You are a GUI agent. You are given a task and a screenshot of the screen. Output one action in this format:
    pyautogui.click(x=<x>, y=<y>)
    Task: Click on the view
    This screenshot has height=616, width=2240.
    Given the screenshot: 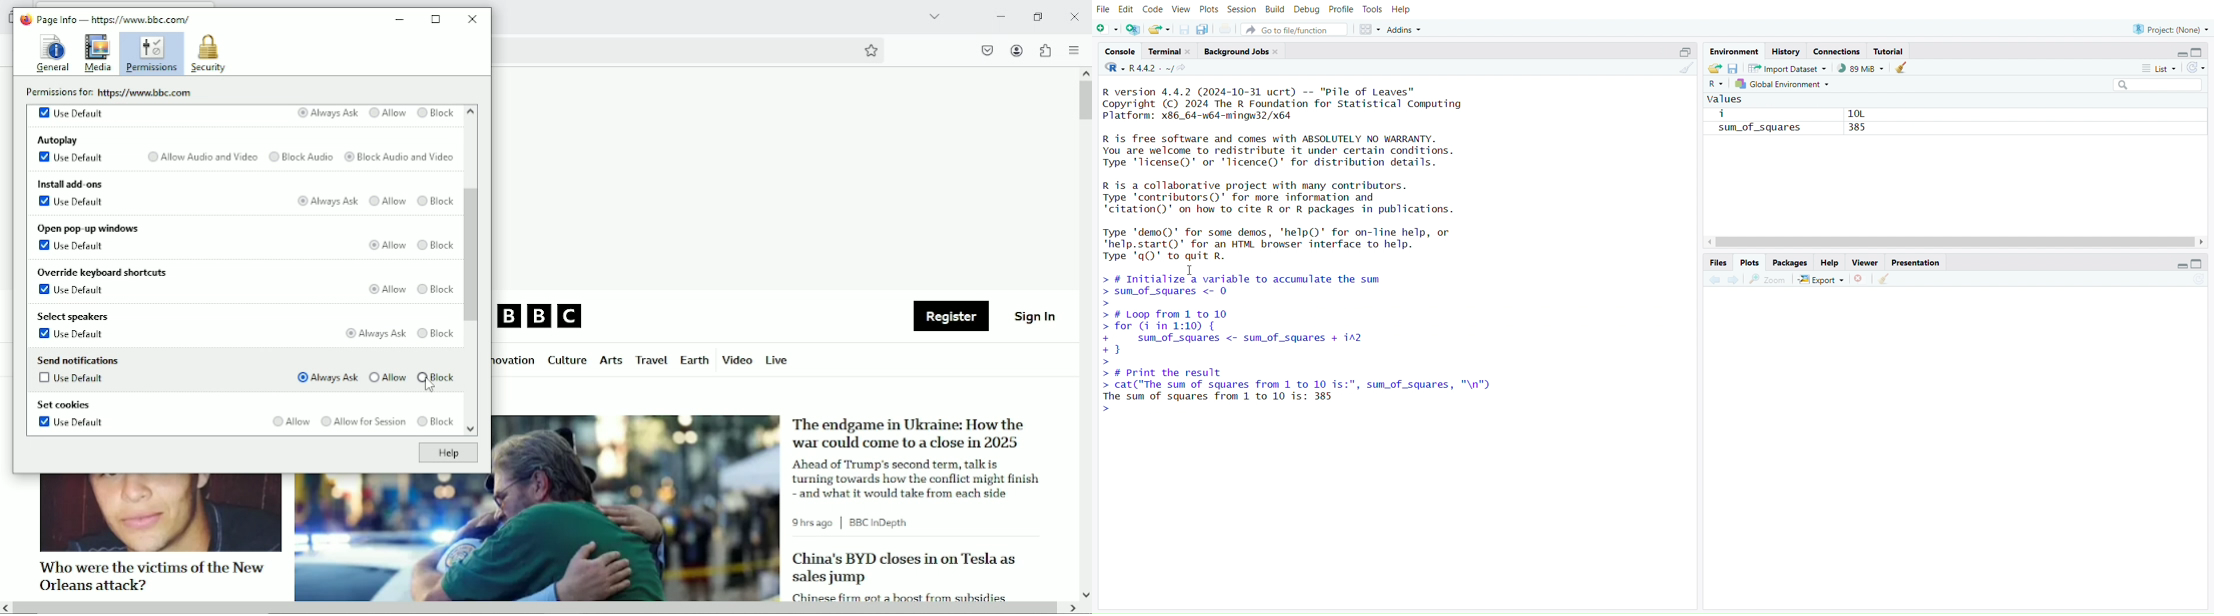 What is the action you would take?
    pyautogui.click(x=1180, y=9)
    